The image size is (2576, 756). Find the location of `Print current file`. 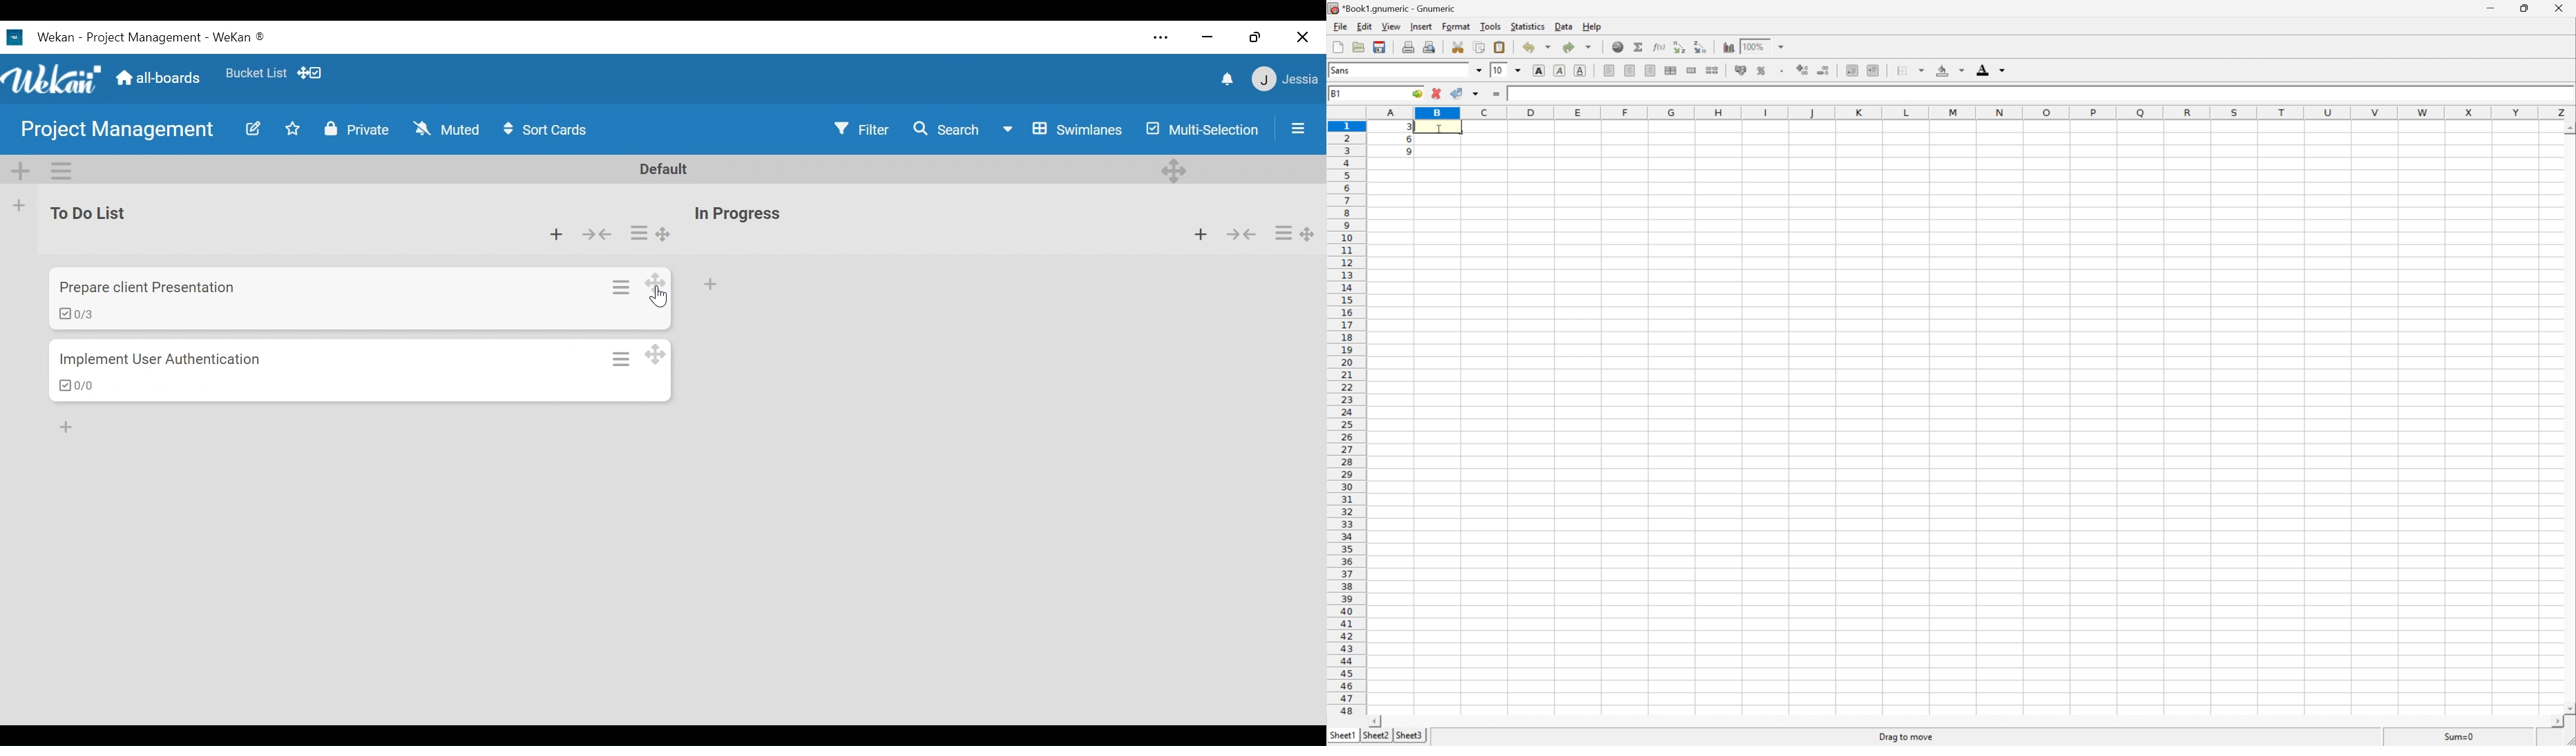

Print current file is located at coordinates (1409, 46).